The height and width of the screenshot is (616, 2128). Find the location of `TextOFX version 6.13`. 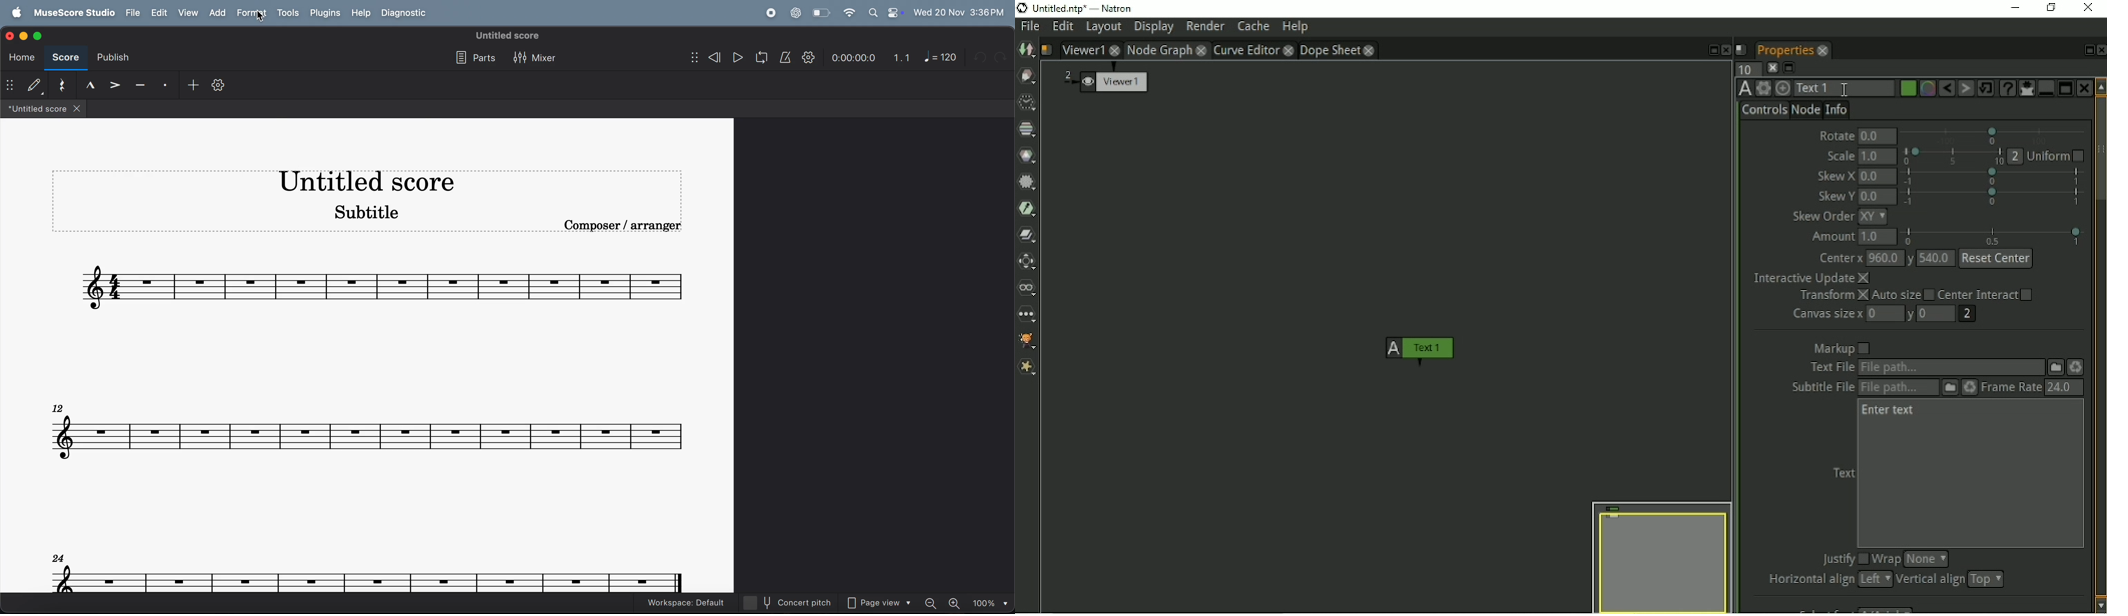

TextOFX version 6.13 is located at coordinates (1742, 89).